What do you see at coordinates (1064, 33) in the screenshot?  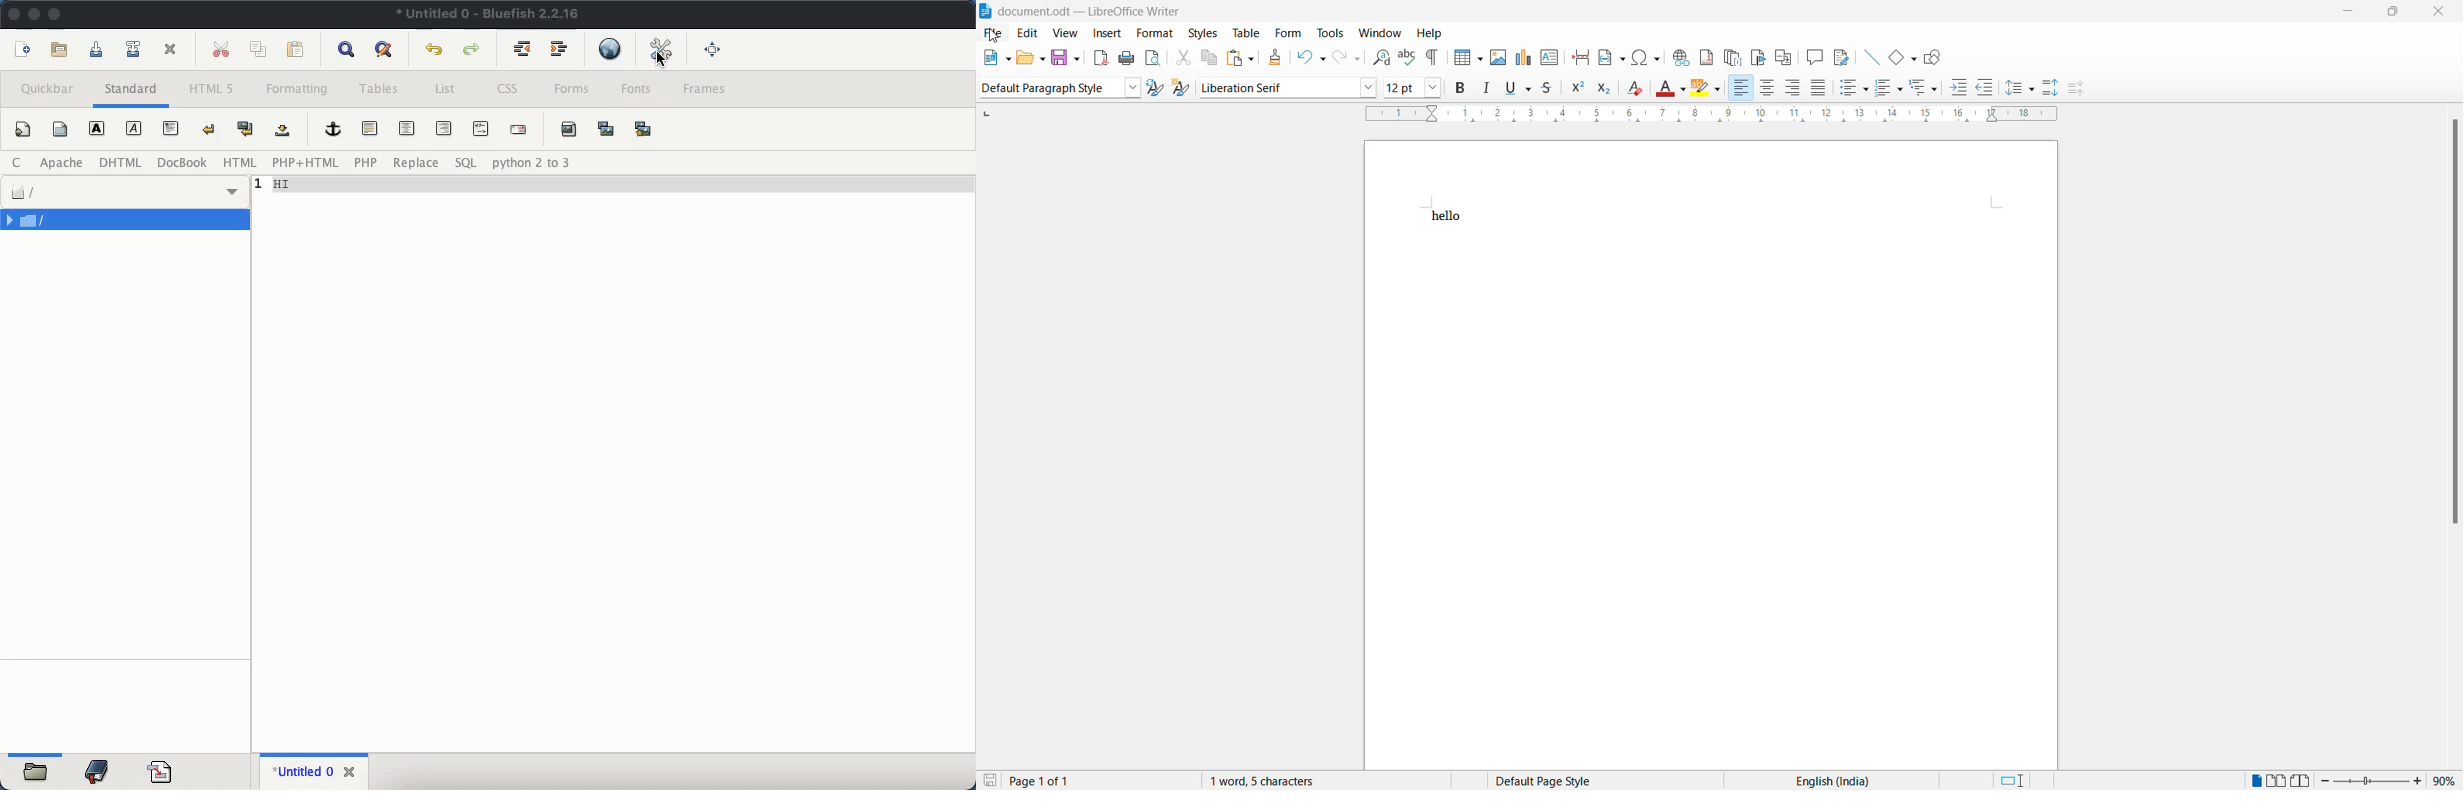 I see `View` at bounding box center [1064, 33].